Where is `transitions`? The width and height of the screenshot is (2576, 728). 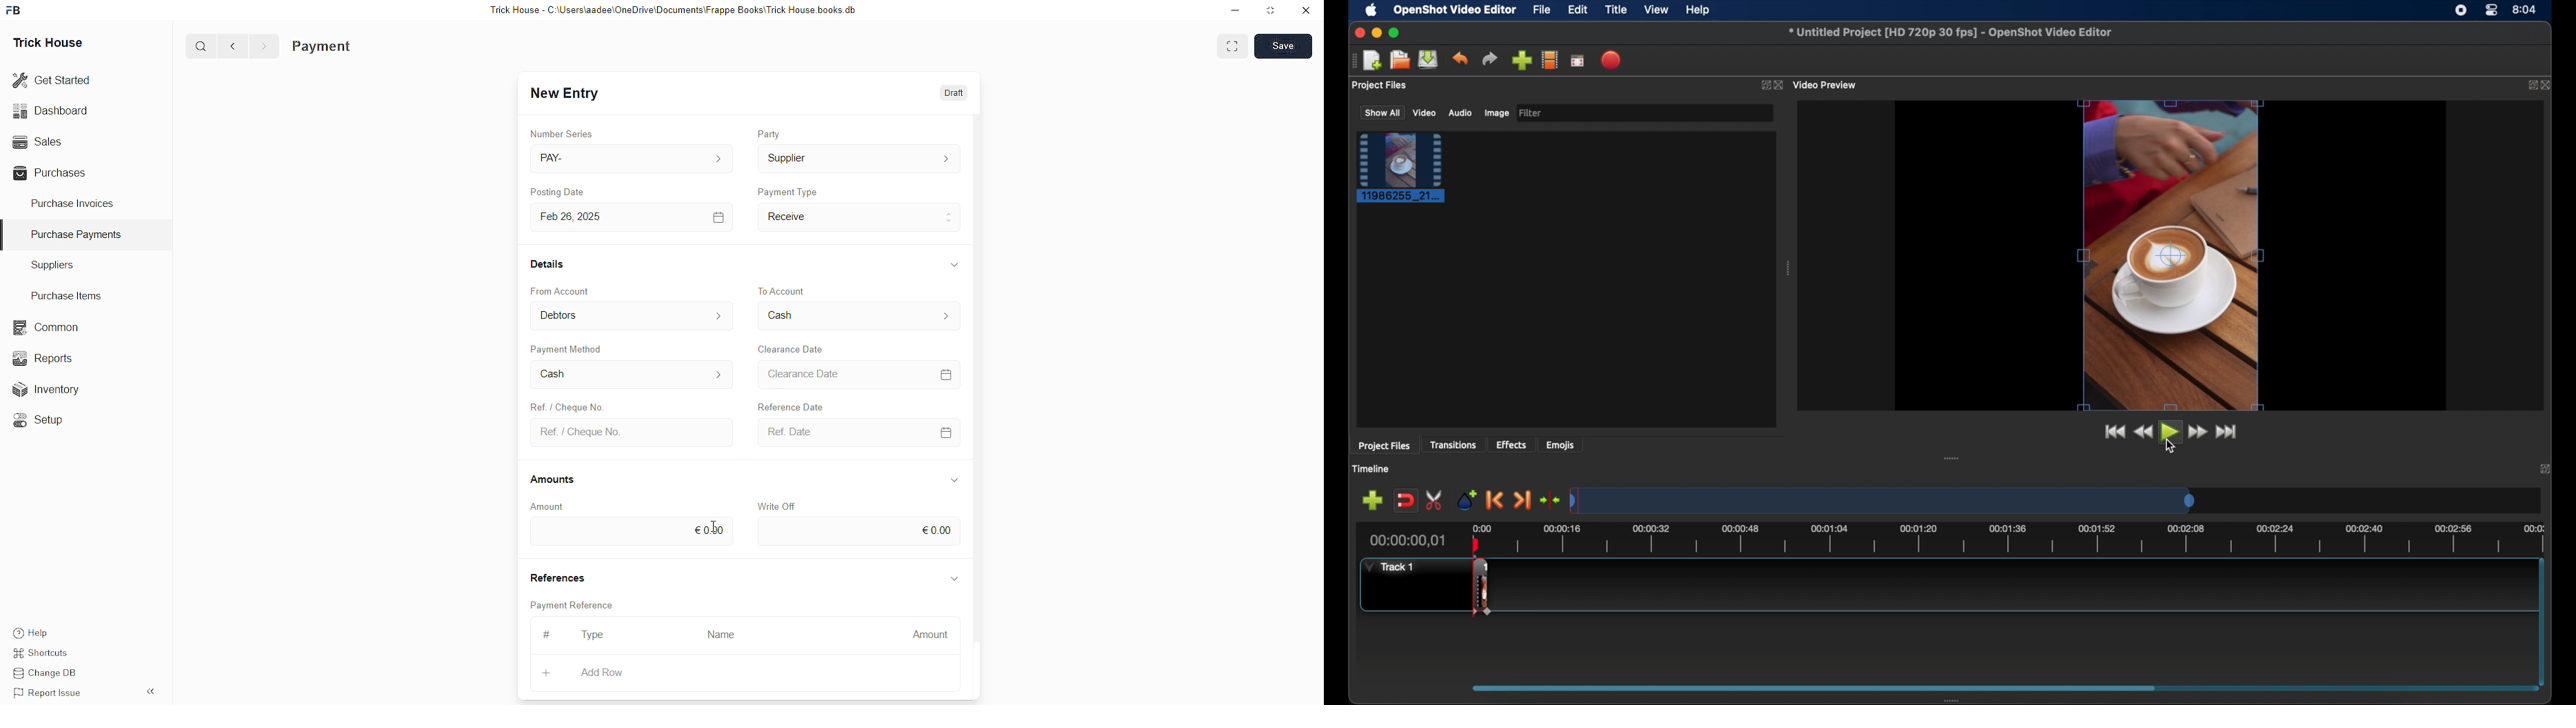 transitions is located at coordinates (1453, 446).